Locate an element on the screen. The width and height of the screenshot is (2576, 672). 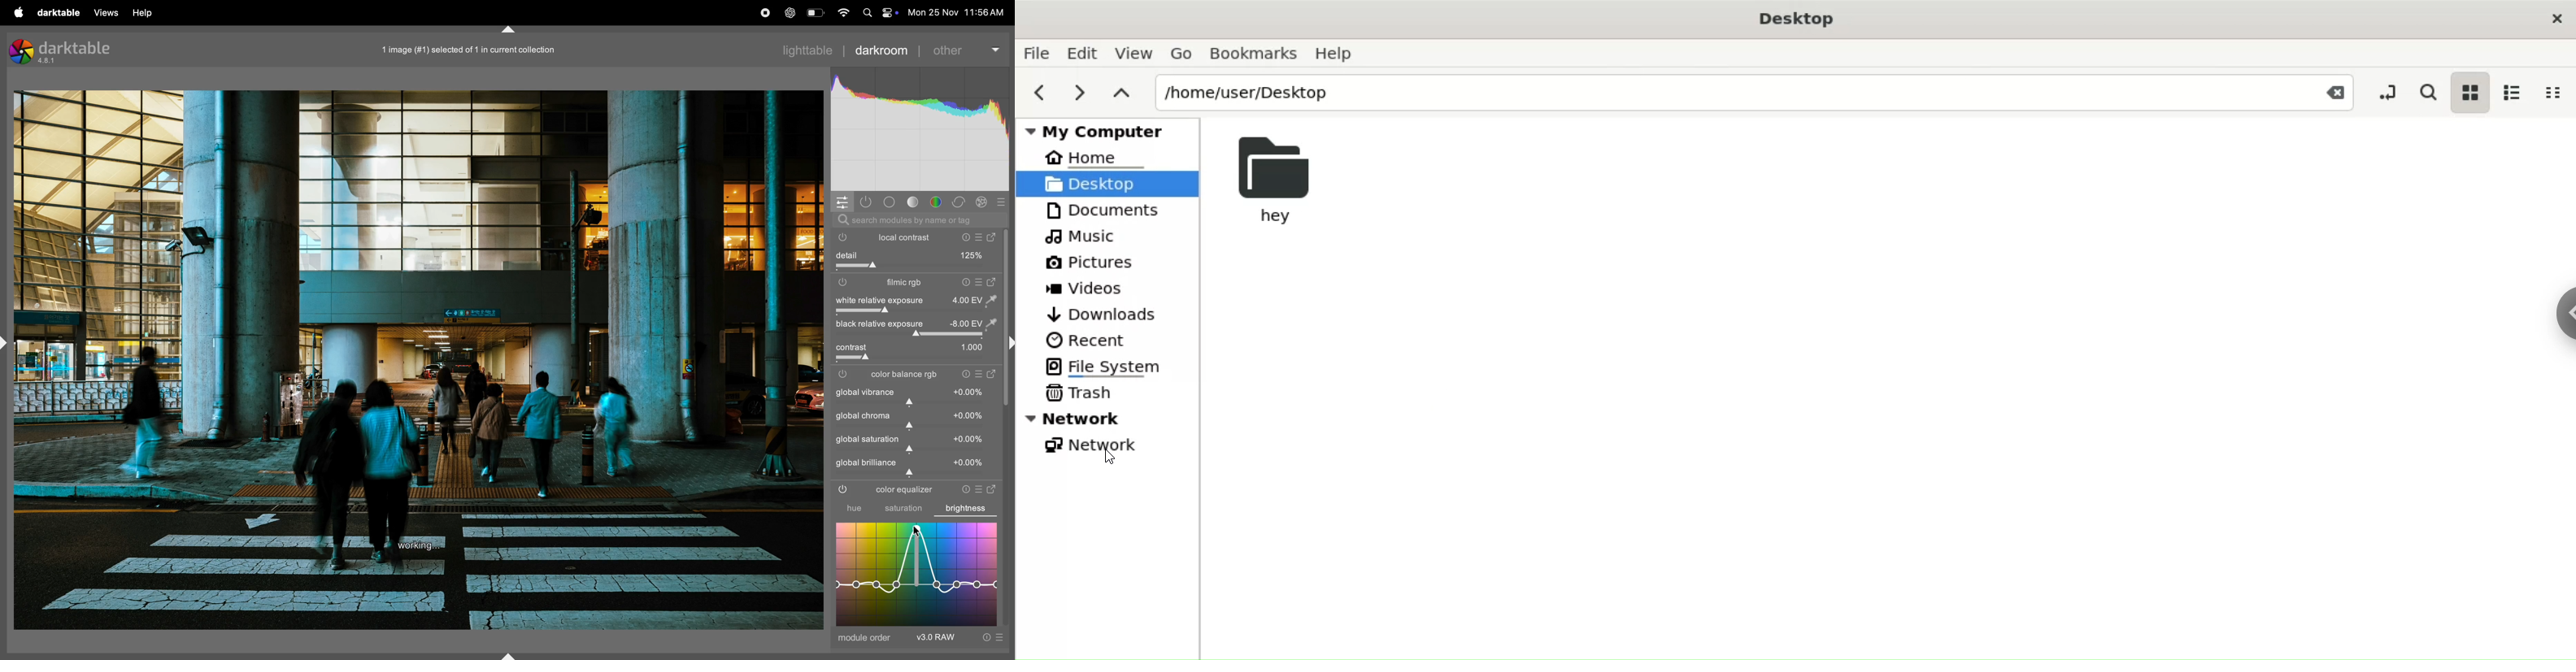
open window is located at coordinates (994, 282).